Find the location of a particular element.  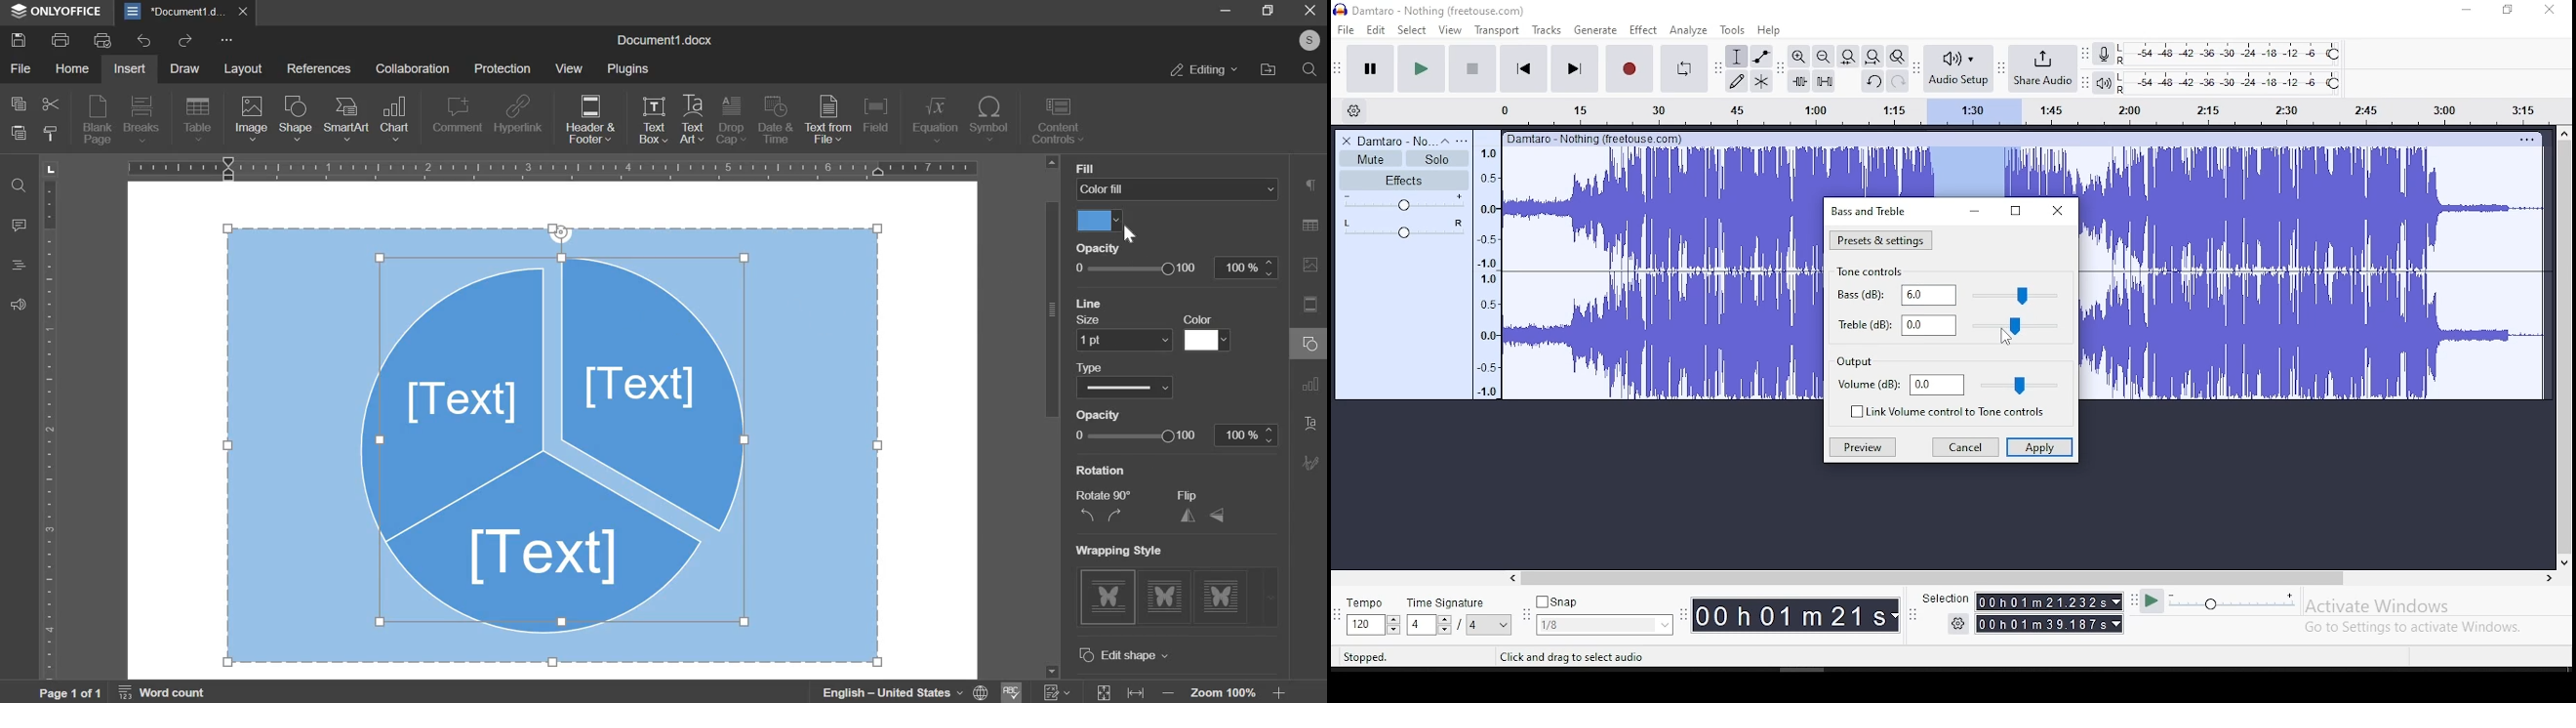

analyze is located at coordinates (1689, 30).